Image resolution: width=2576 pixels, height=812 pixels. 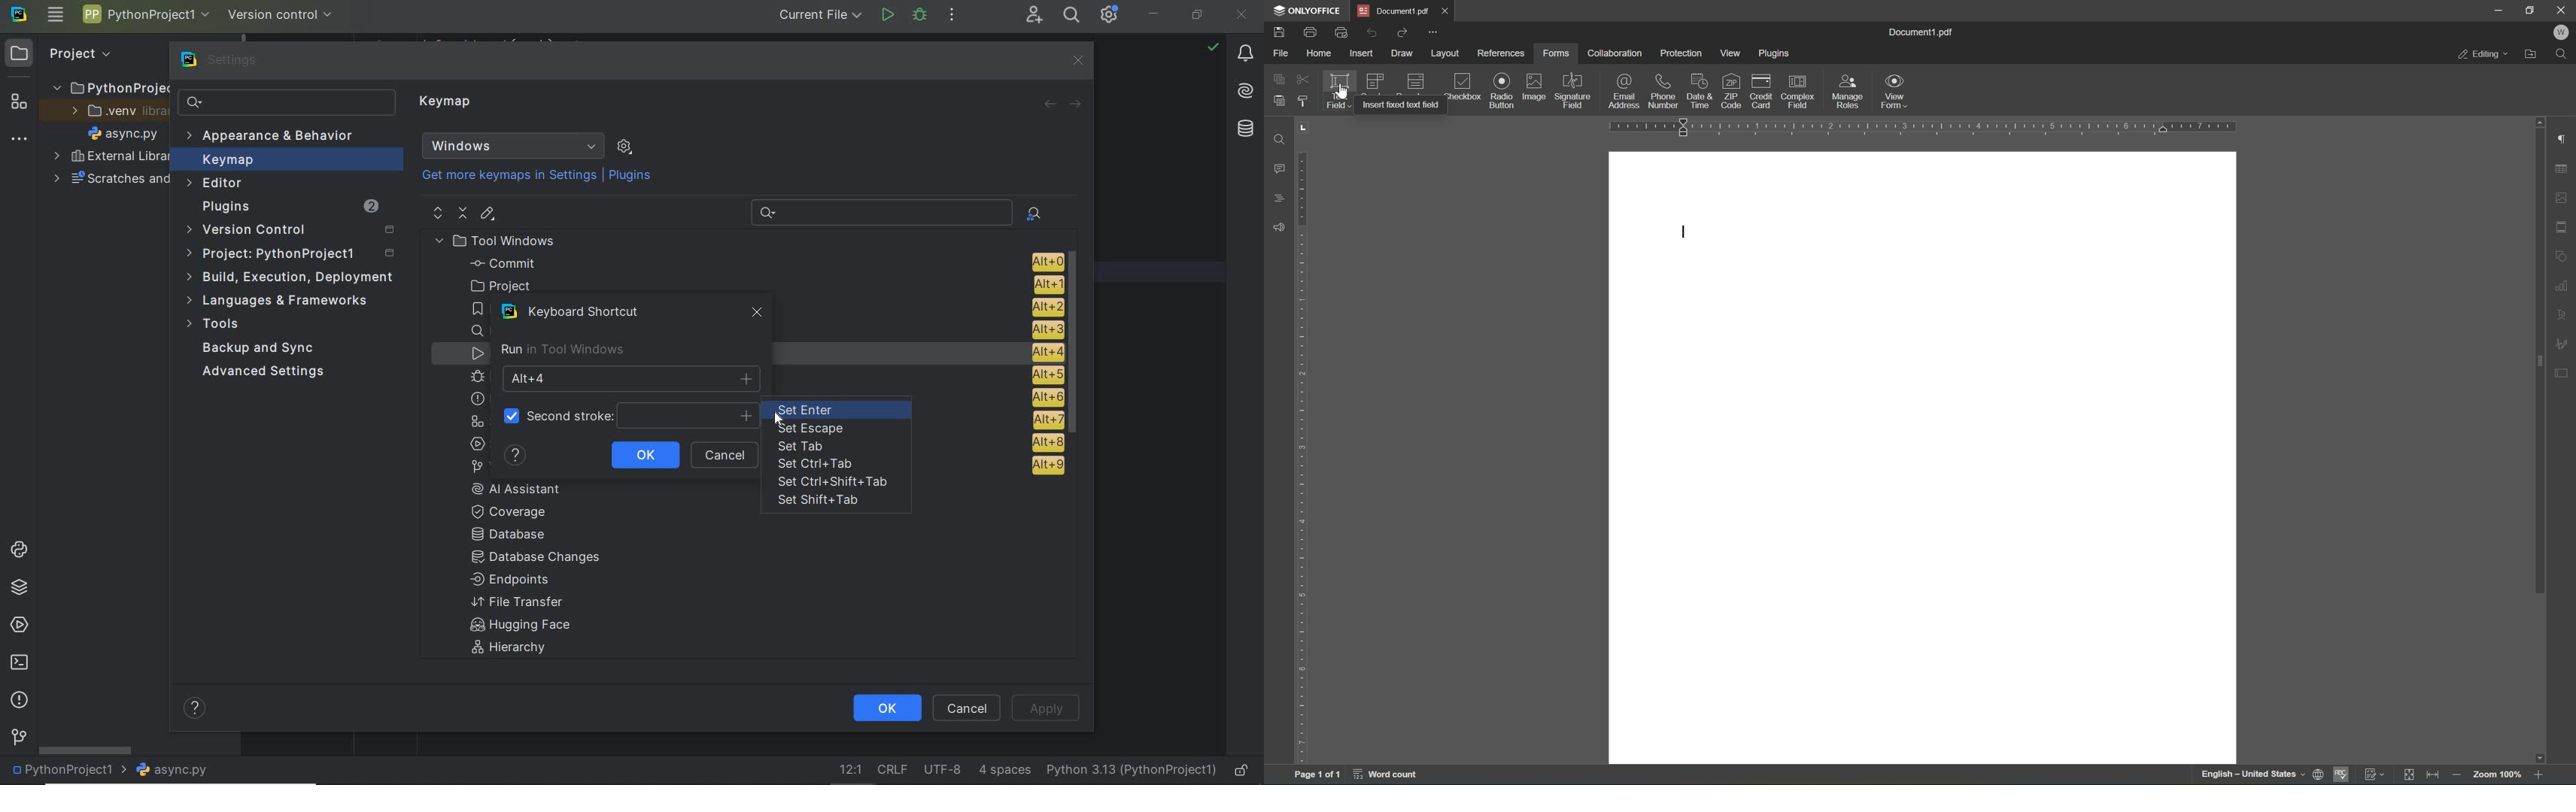 What do you see at coordinates (1241, 771) in the screenshot?
I see `make file ready only` at bounding box center [1241, 771].